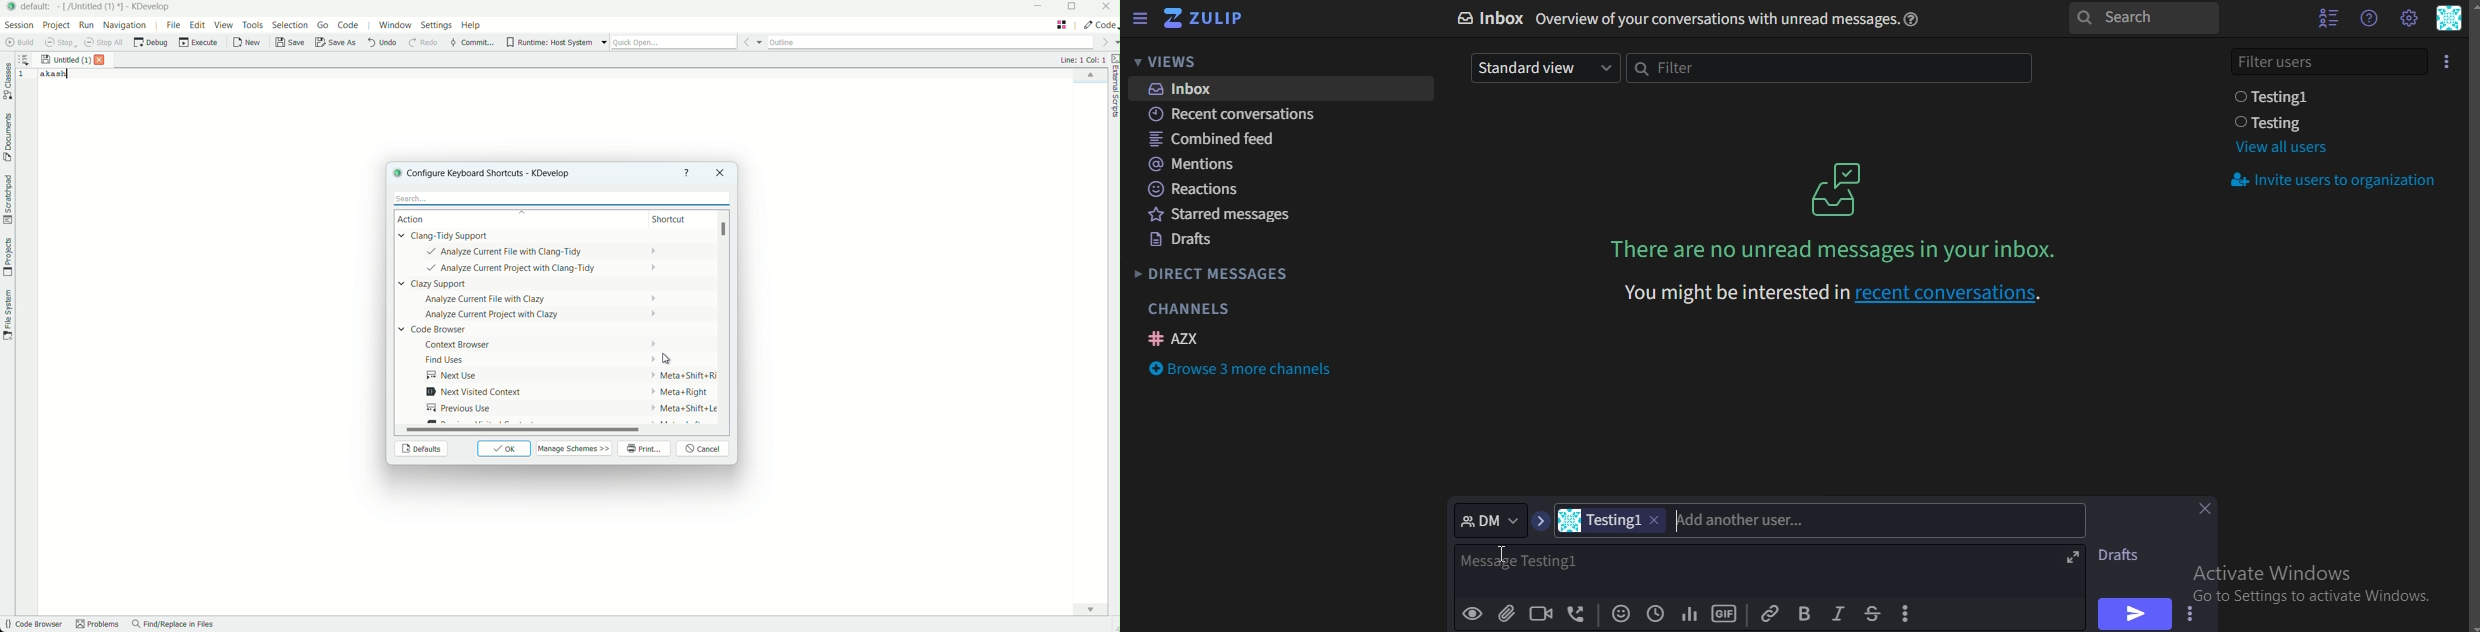 The height and width of the screenshot is (644, 2492). Describe the element at coordinates (38, 6) in the screenshot. I see `default` at that location.